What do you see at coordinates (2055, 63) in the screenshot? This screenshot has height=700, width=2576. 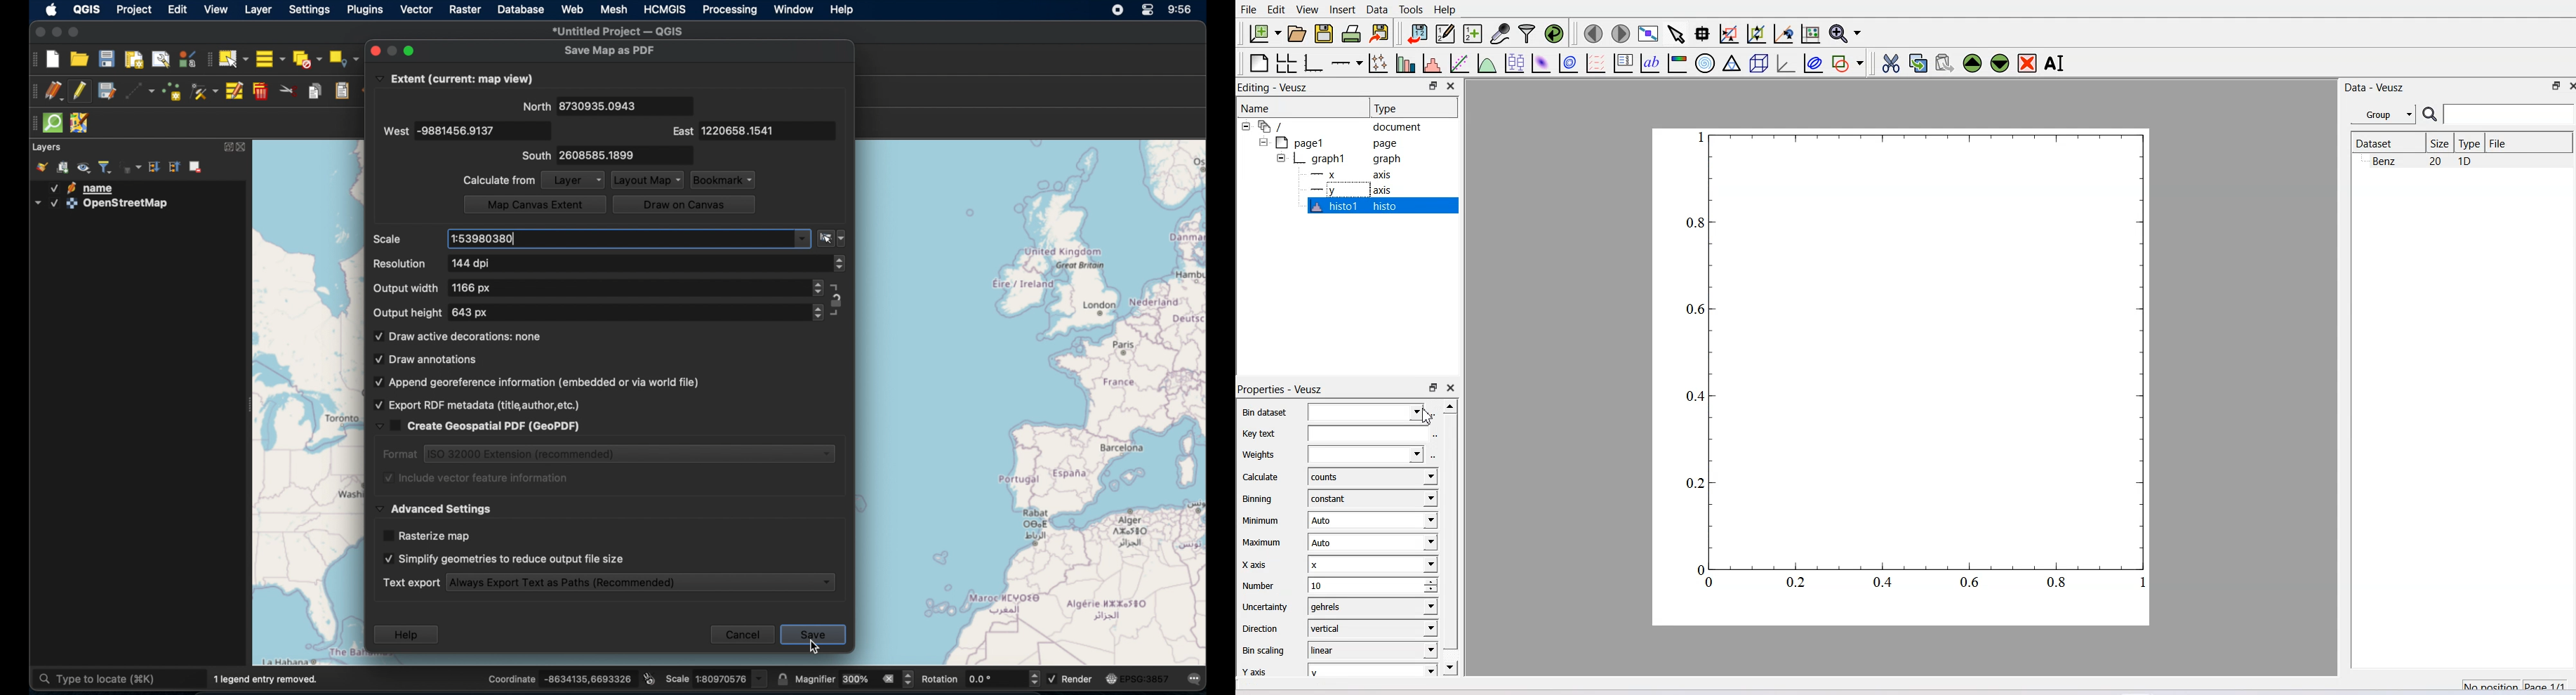 I see `Rename the selected widget` at bounding box center [2055, 63].